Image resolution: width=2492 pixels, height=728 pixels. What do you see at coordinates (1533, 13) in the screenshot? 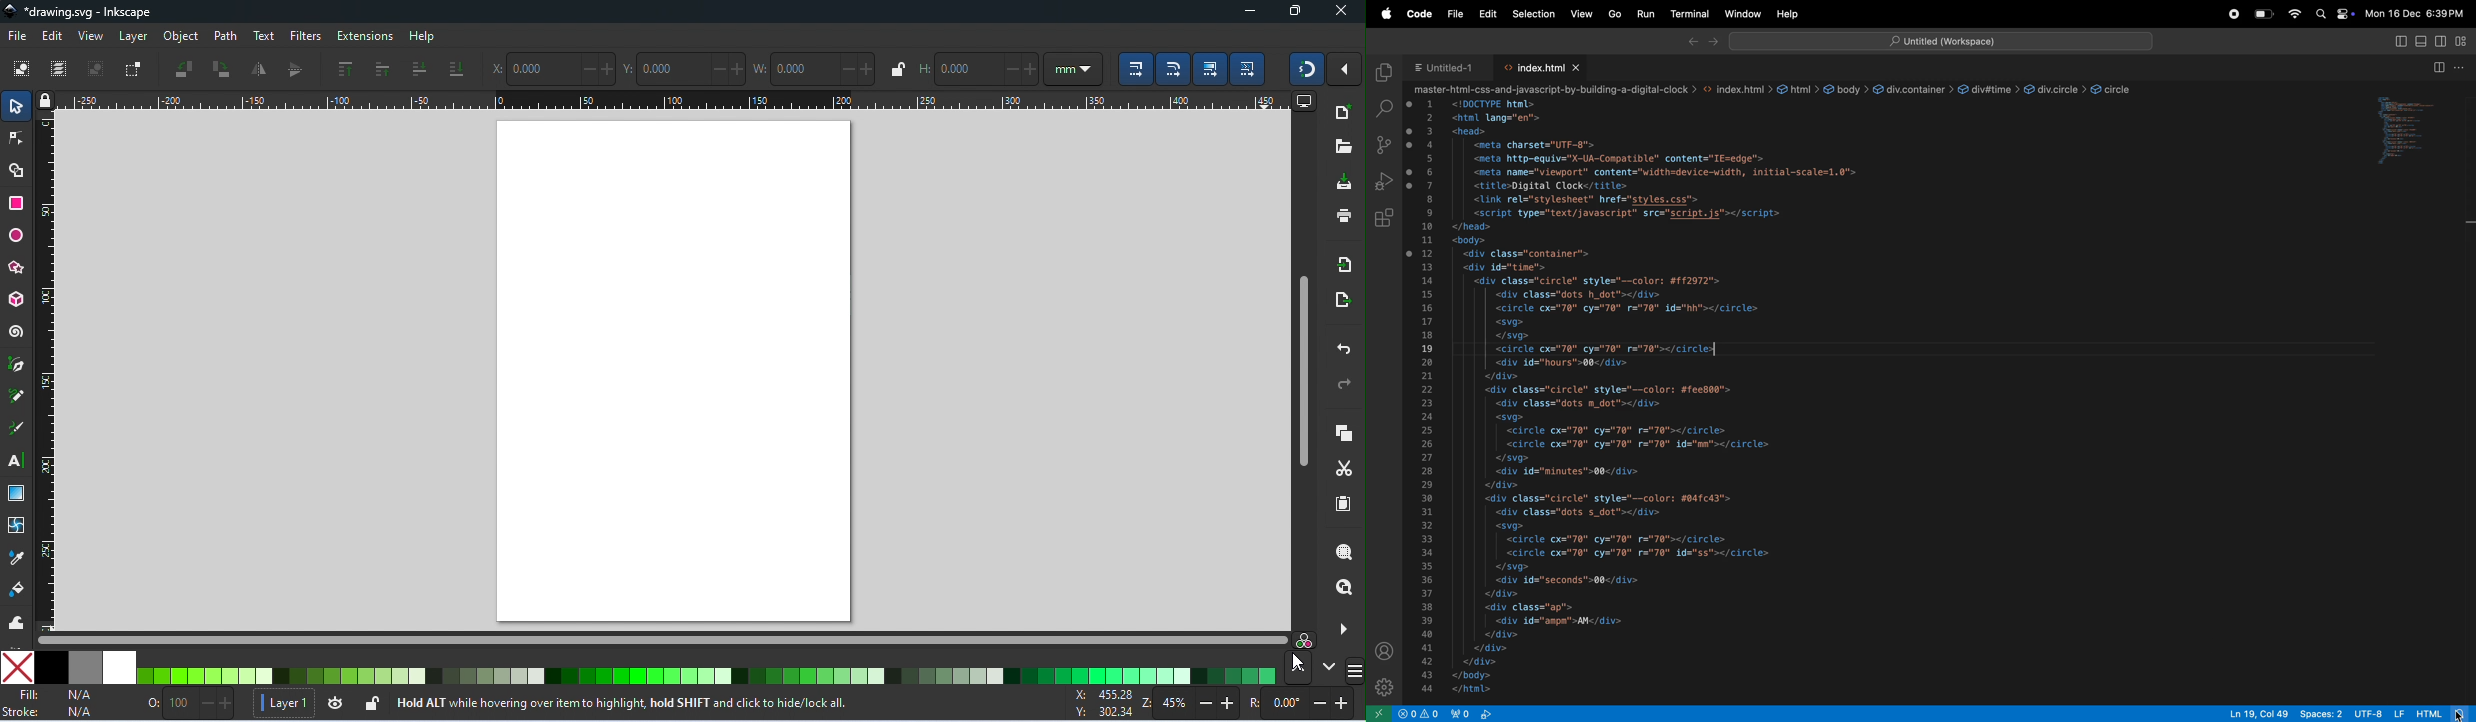
I see `selection` at bounding box center [1533, 13].